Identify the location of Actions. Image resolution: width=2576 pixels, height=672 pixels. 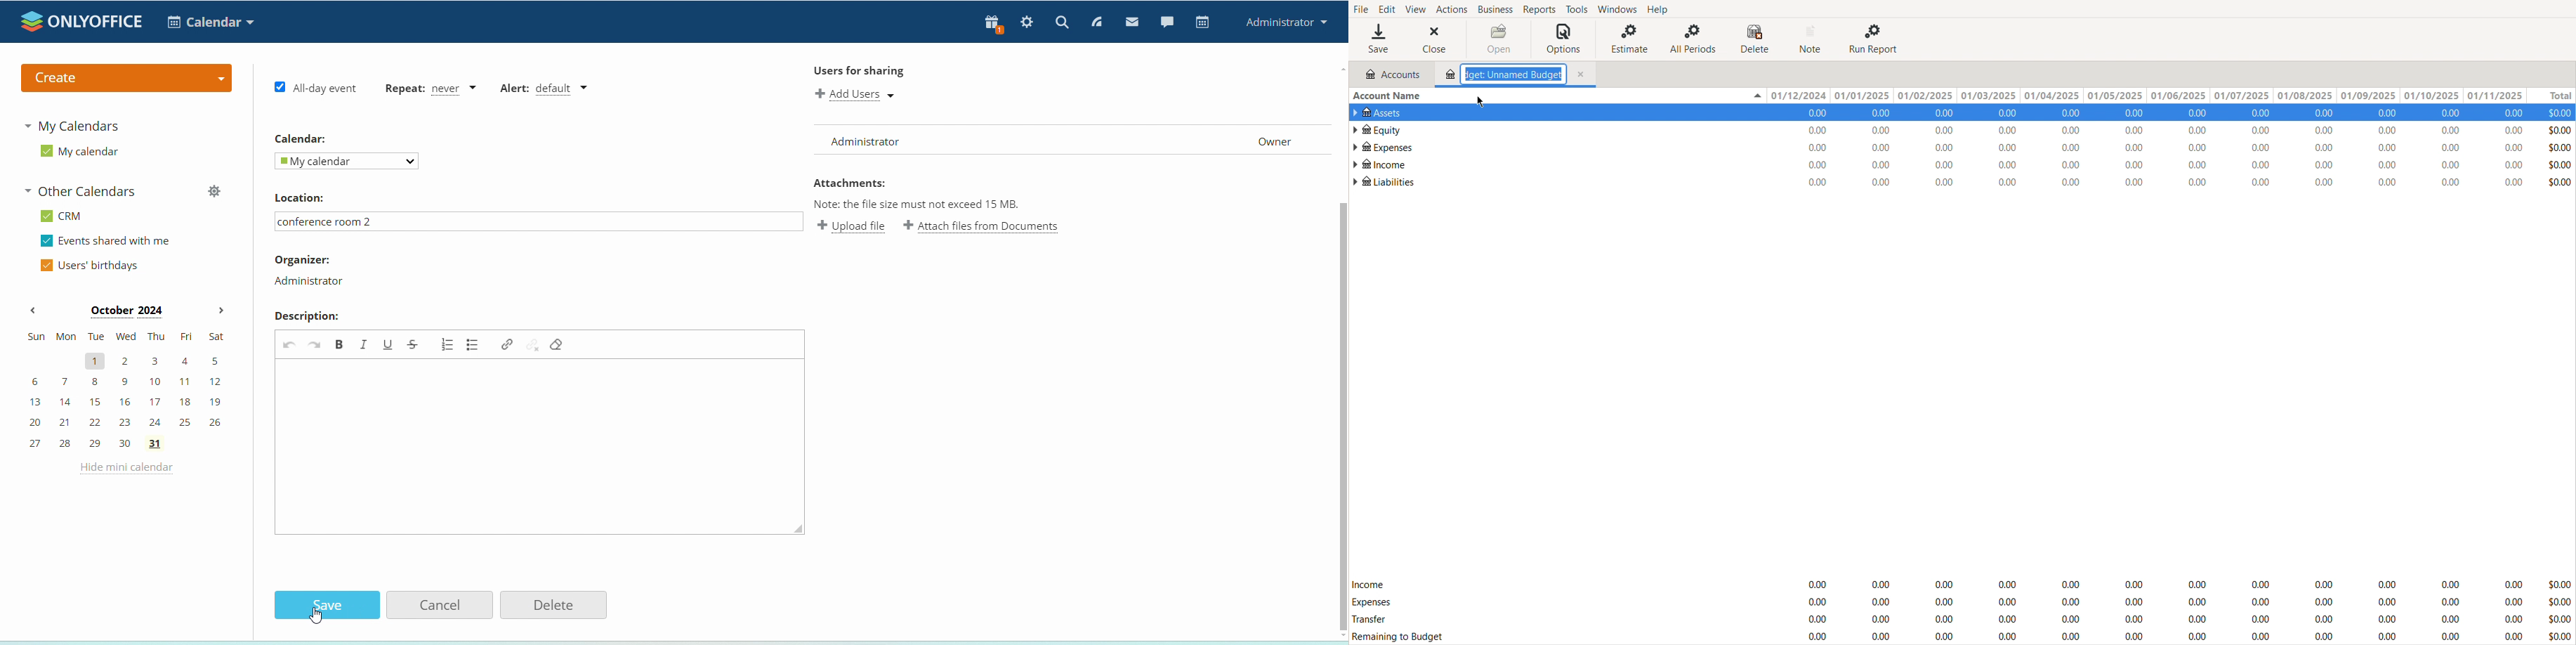
(1451, 8).